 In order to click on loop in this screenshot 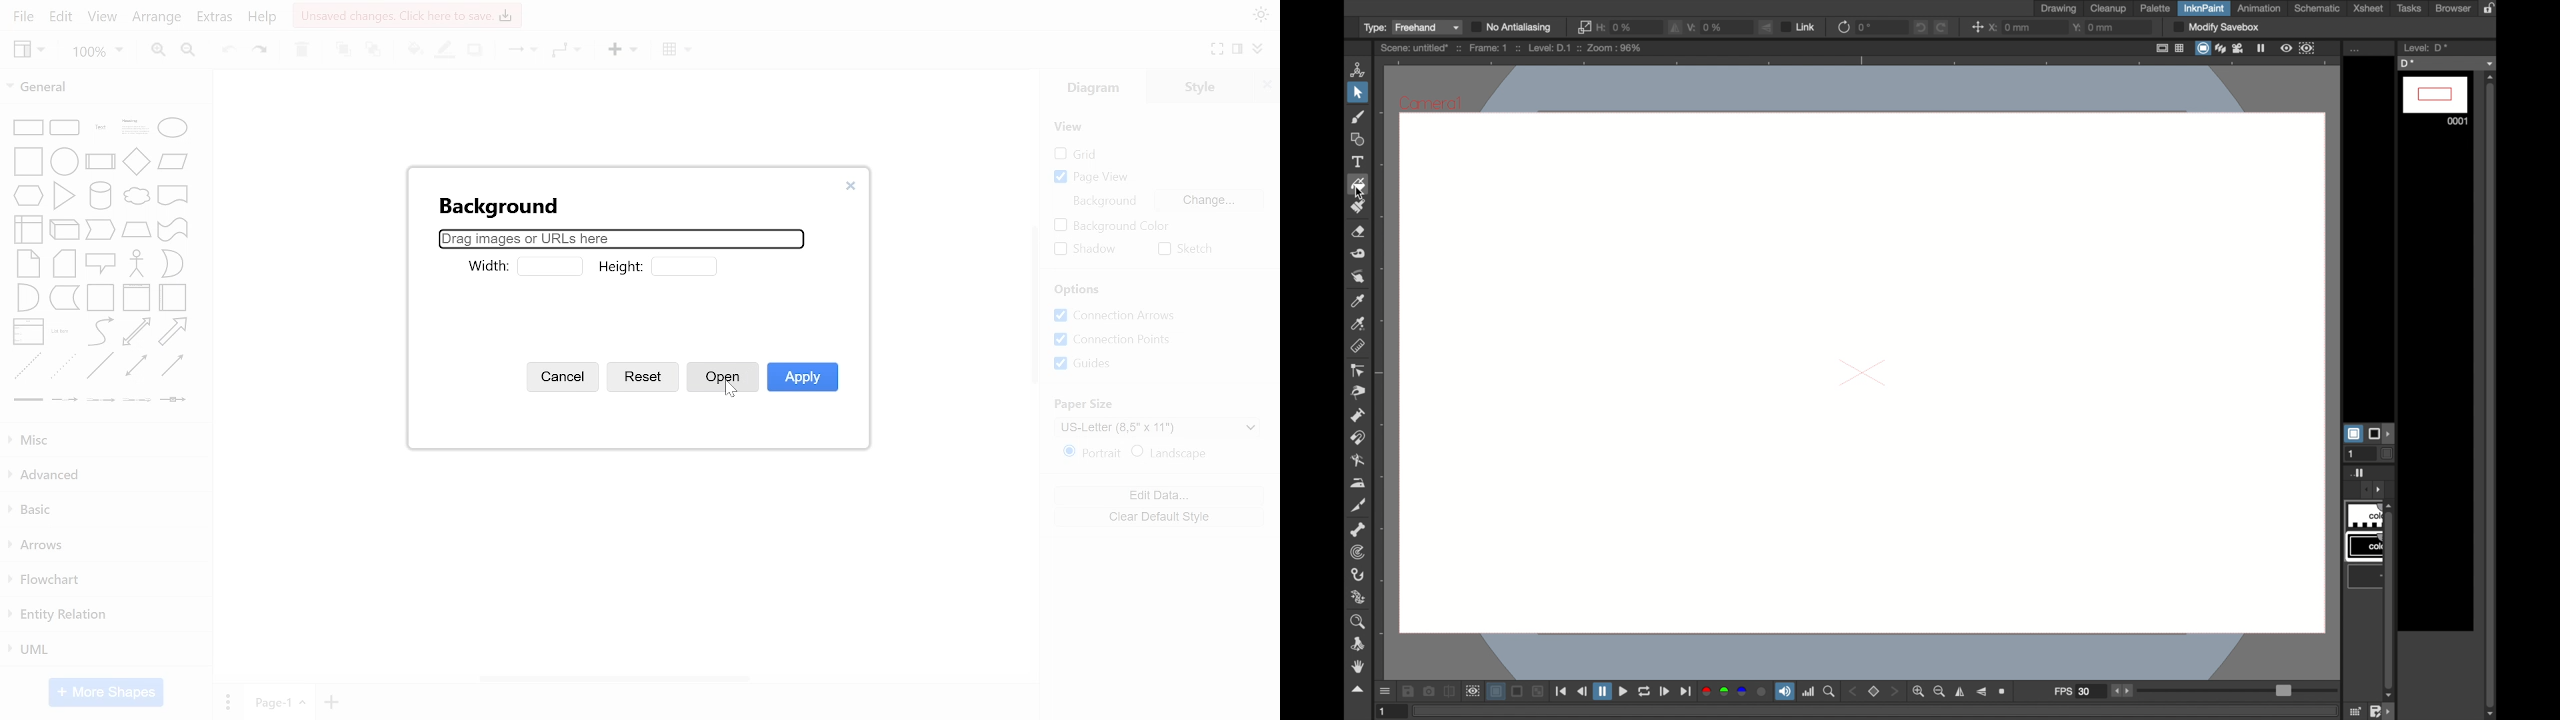, I will do `click(1645, 691)`.